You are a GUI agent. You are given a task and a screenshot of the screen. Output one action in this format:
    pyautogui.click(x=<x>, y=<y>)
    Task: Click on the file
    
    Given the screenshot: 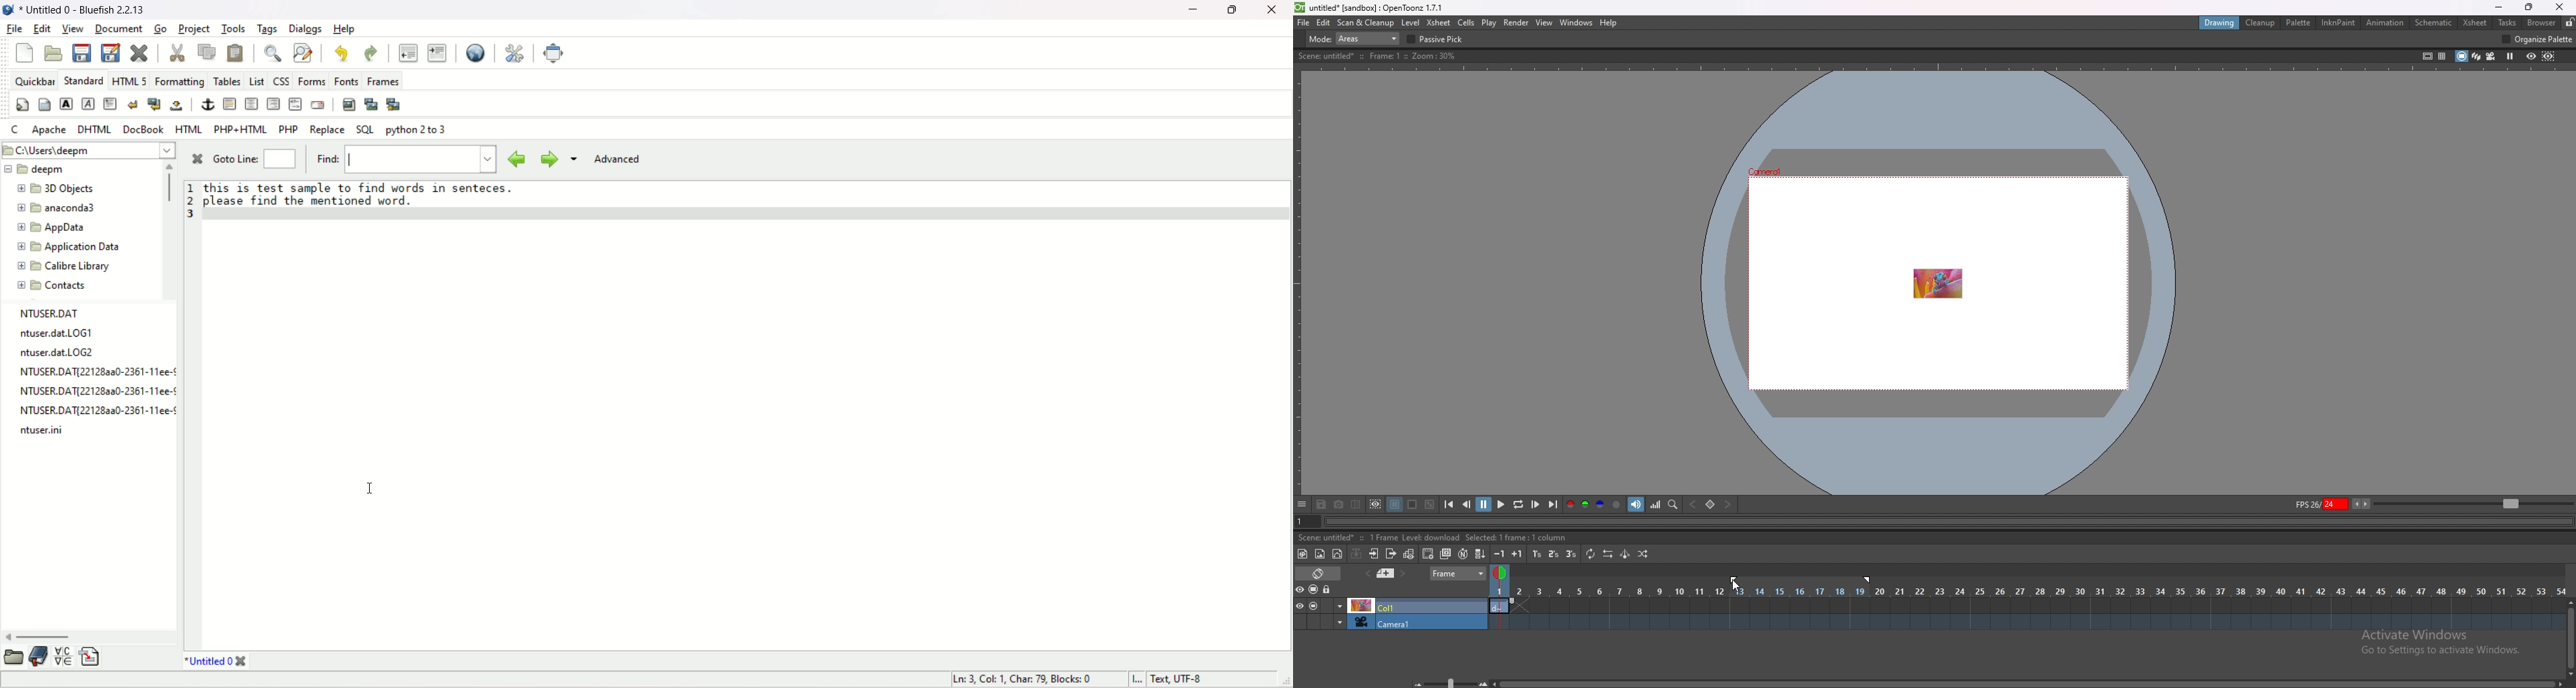 What is the action you would take?
    pyautogui.click(x=13, y=29)
    